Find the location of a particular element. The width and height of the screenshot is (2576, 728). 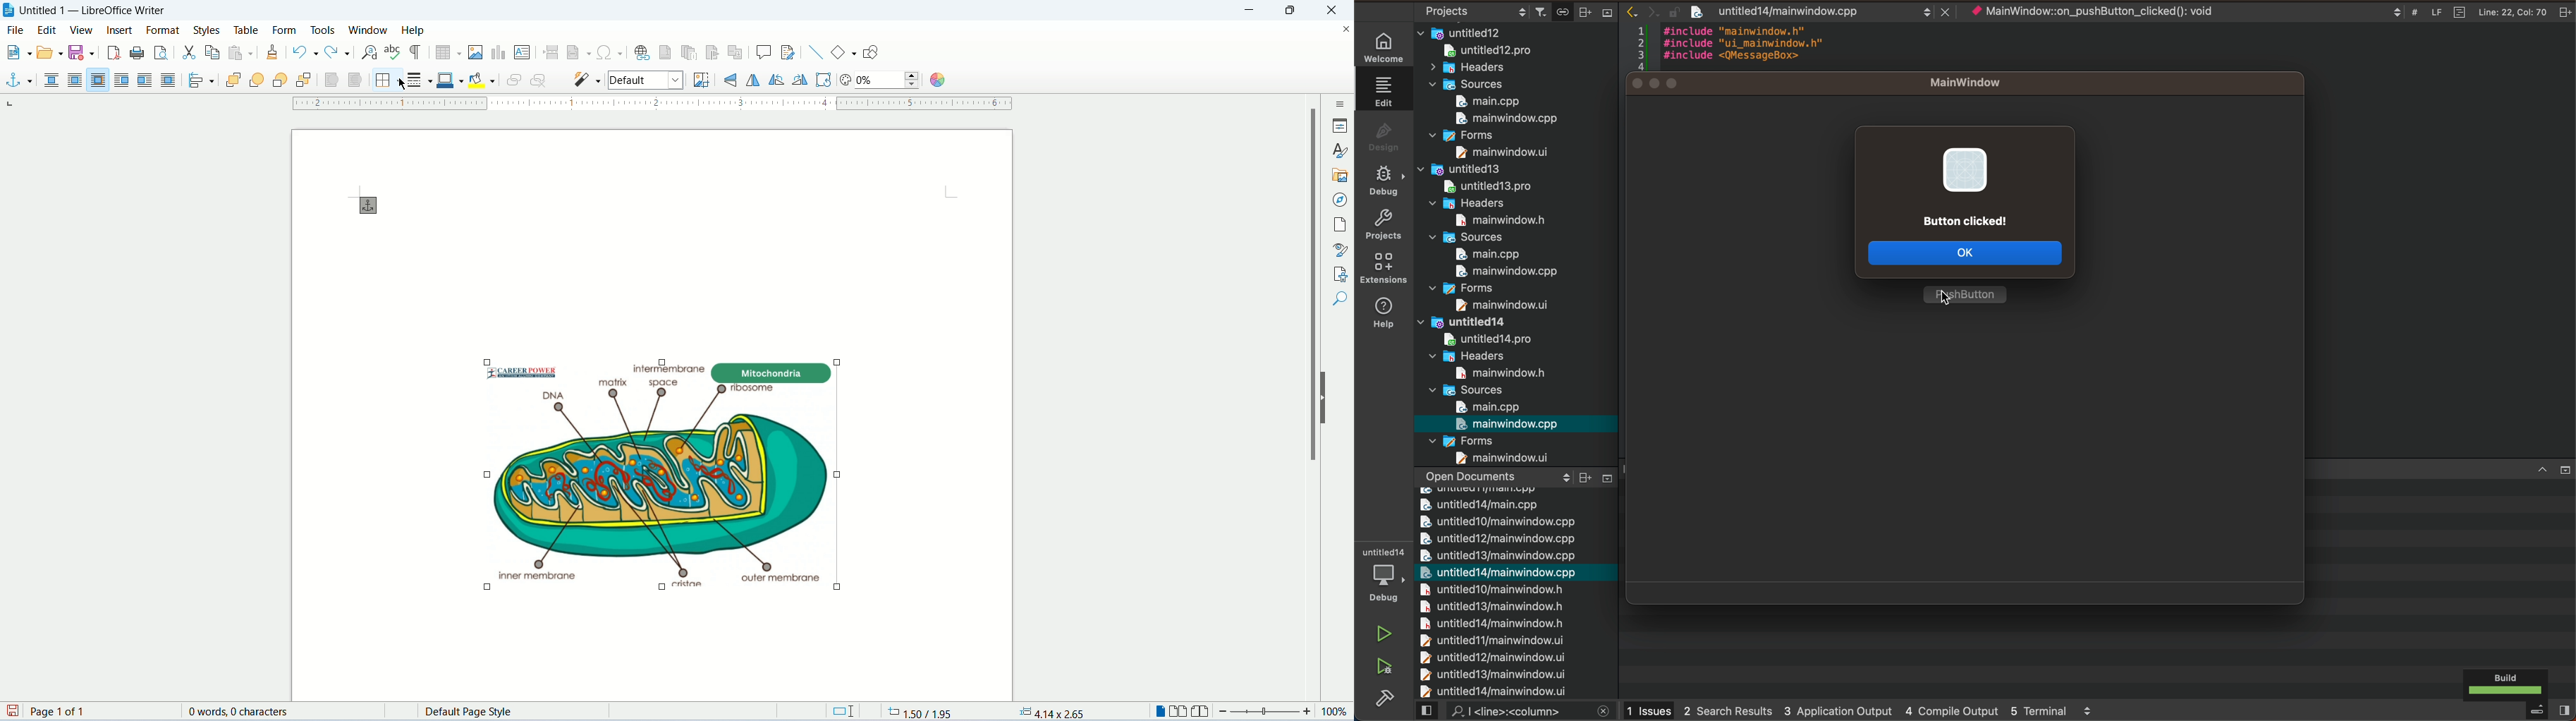

new is located at coordinates (17, 51).